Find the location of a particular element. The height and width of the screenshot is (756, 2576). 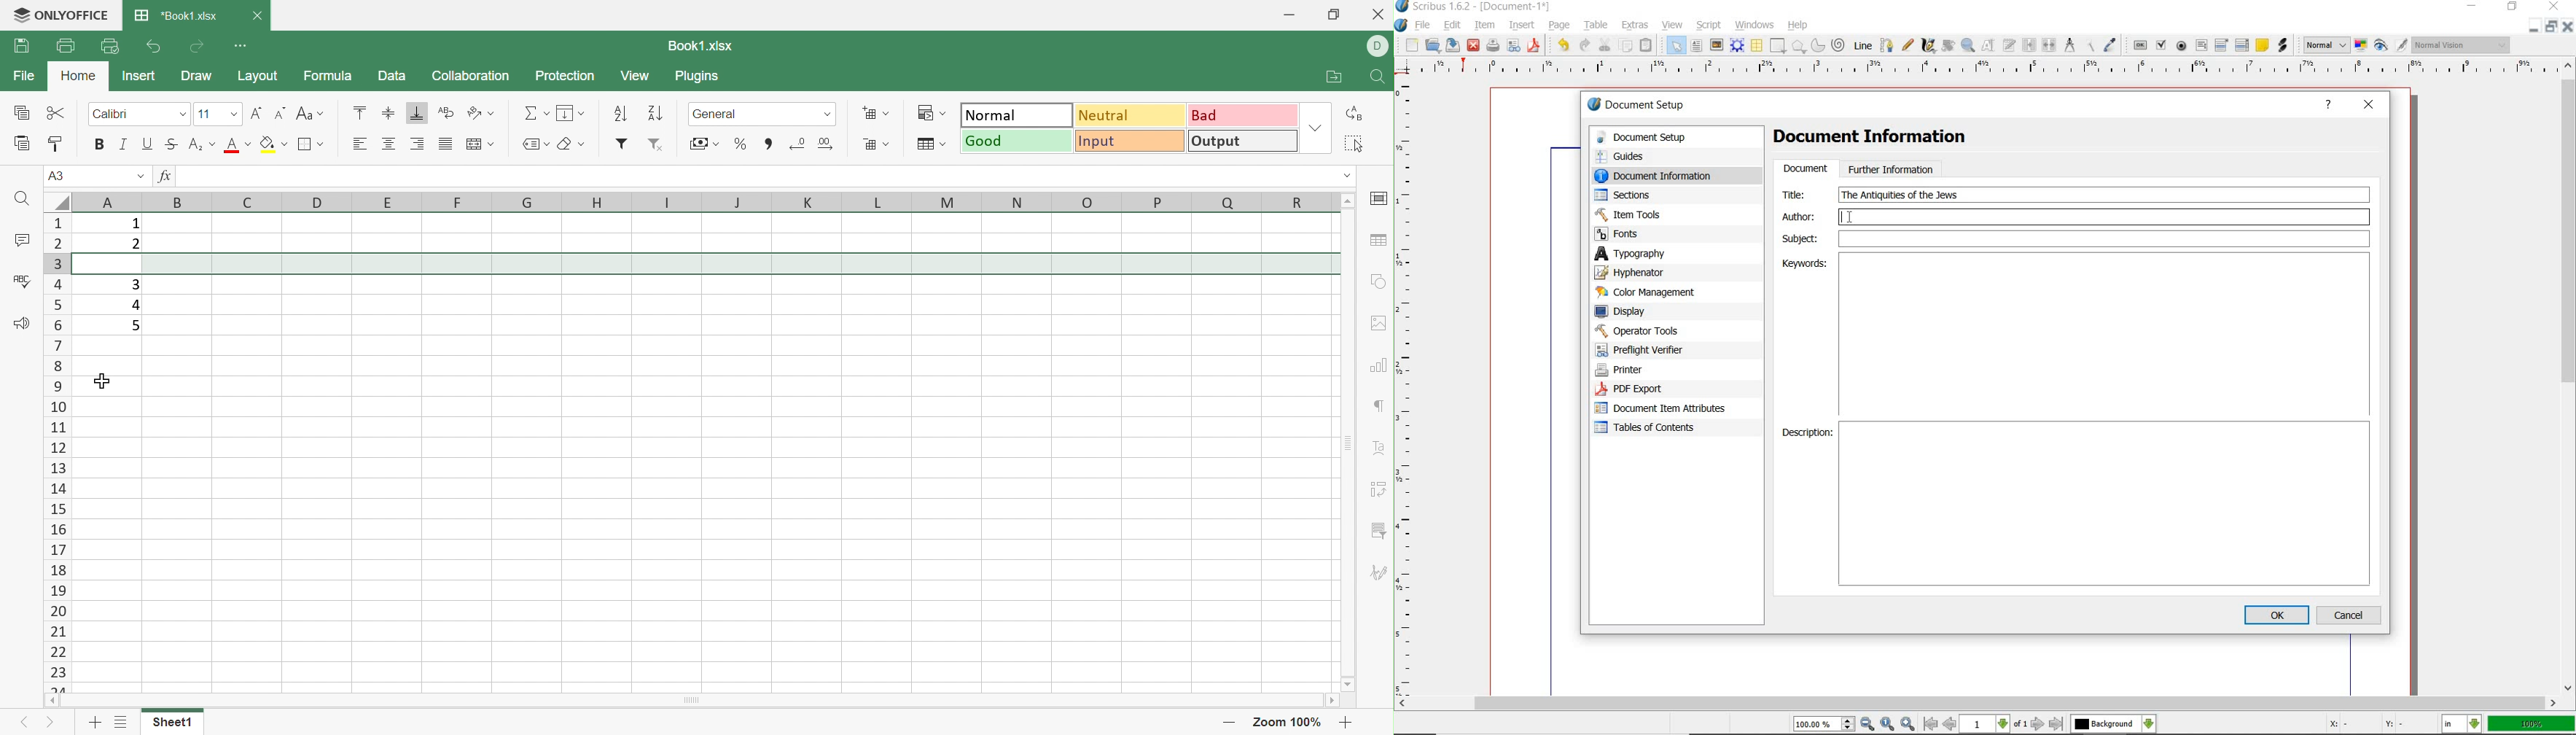

Fill is located at coordinates (566, 111).